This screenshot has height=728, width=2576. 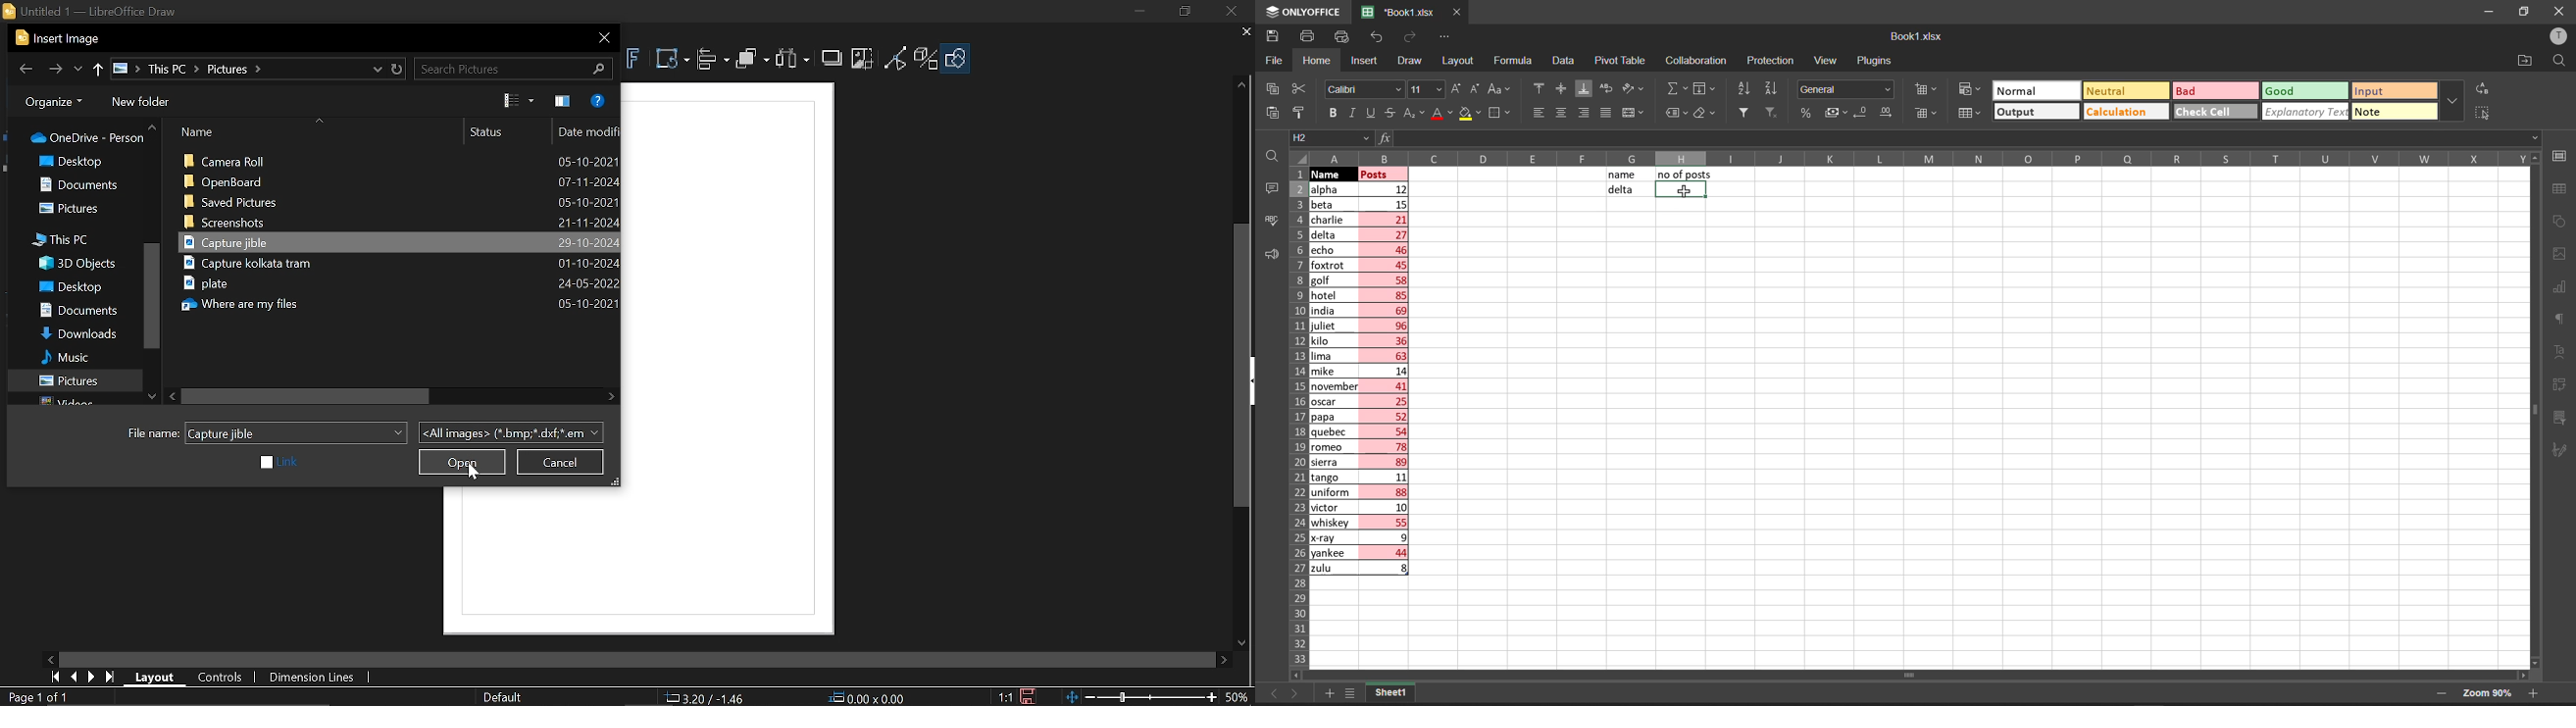 What do you see at coordinates (2210, 112) in the screenshot?
I see `check cell` at bounding box center [2210, 112].